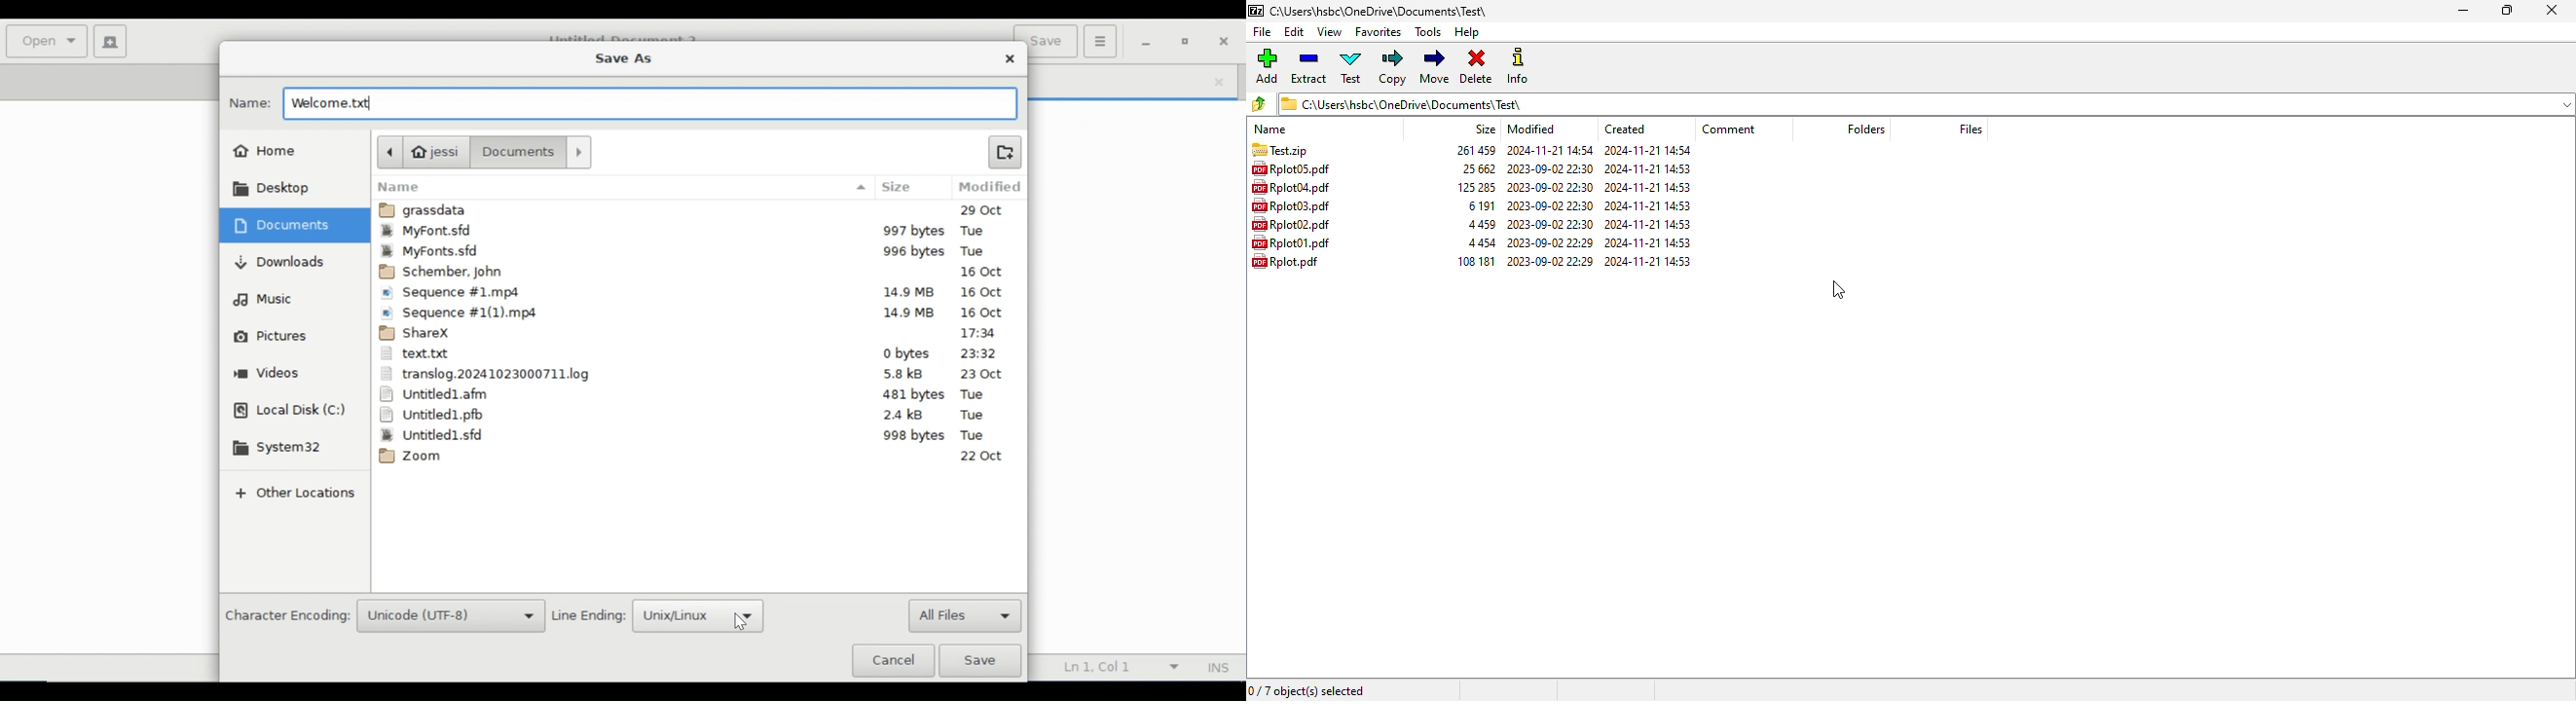  Describe the element at coordinates (695, 395) in the screenshot. I see `Untitled1.afm 481bytes Tue` at that location.